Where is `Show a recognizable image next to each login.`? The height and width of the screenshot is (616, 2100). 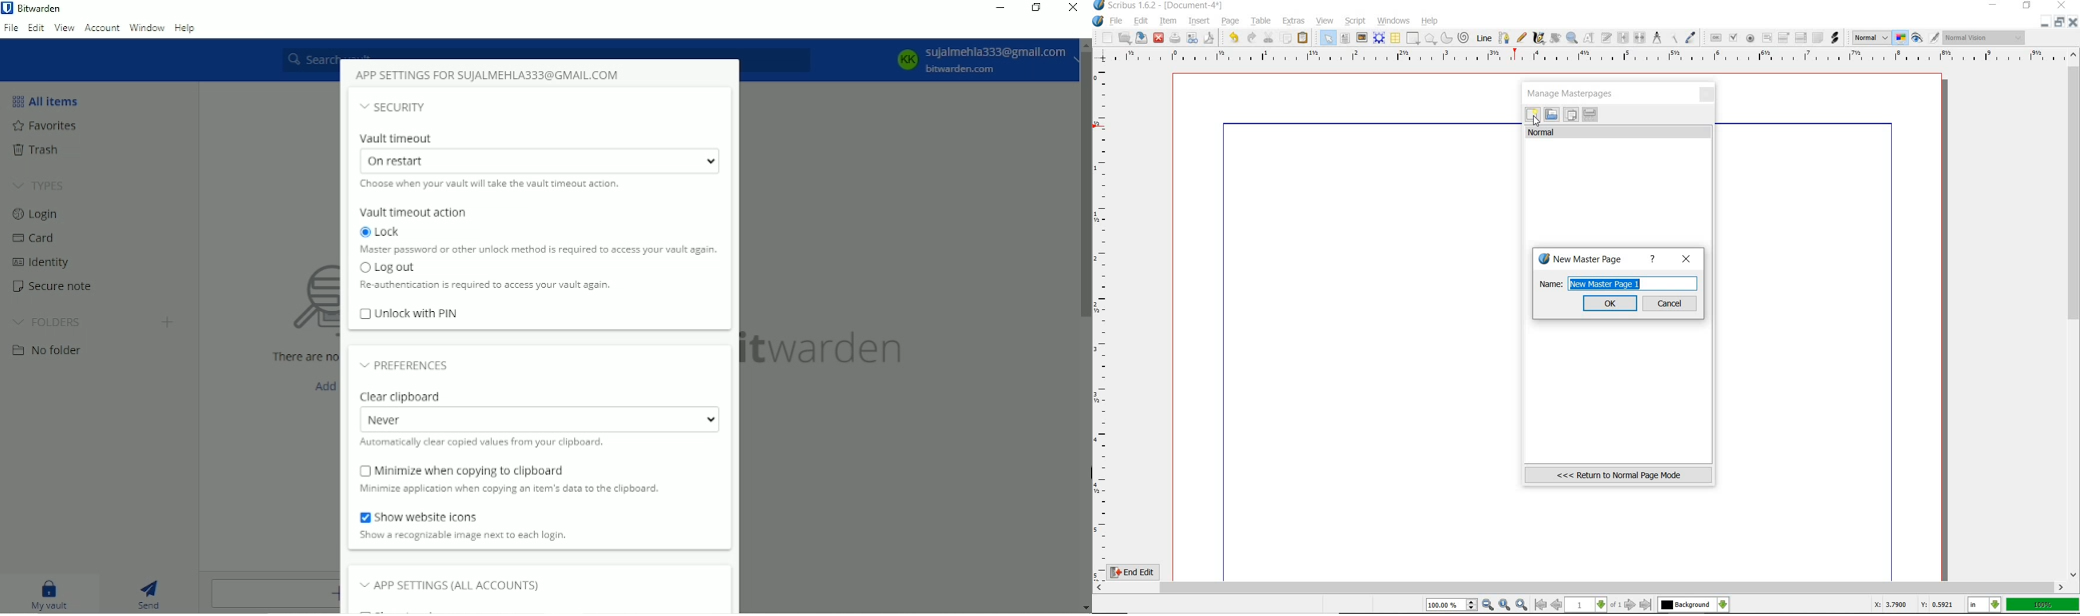
Show a recognizable image next to each login. is located at coordinates (463, 536).